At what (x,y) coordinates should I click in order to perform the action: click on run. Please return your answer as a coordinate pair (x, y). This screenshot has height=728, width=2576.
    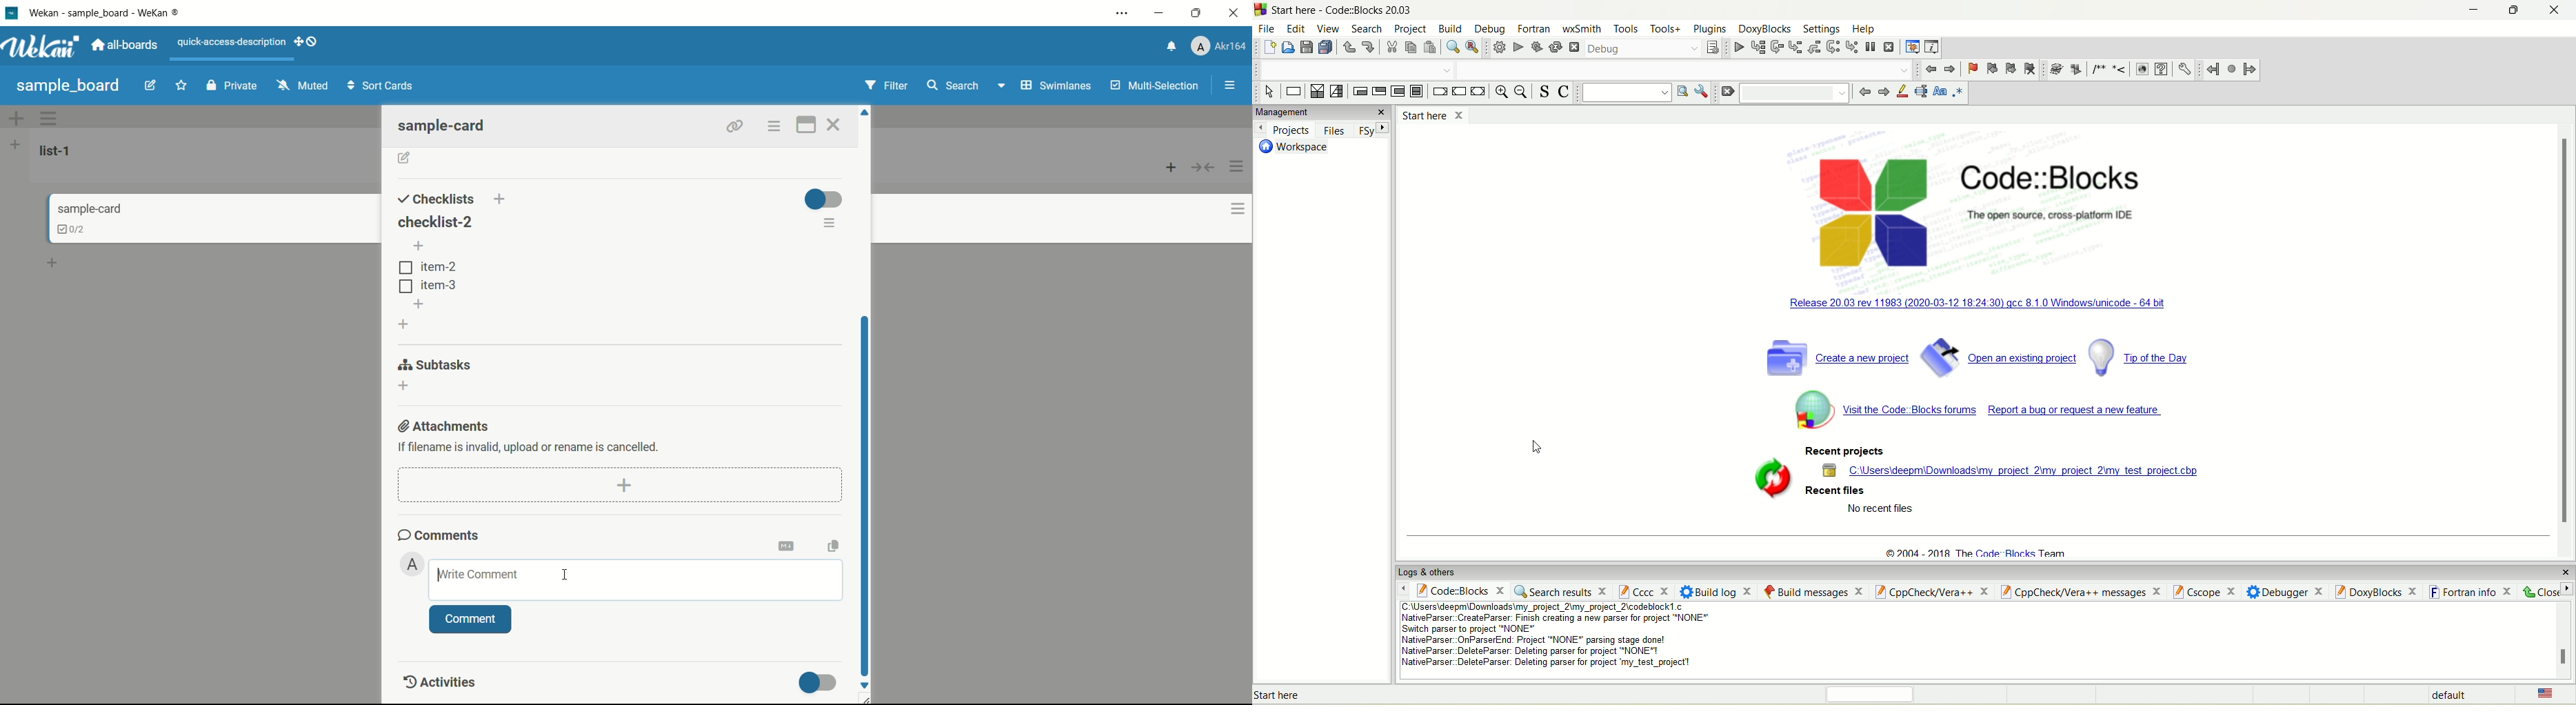
    Looking at the image, I should click on (1516, 46).